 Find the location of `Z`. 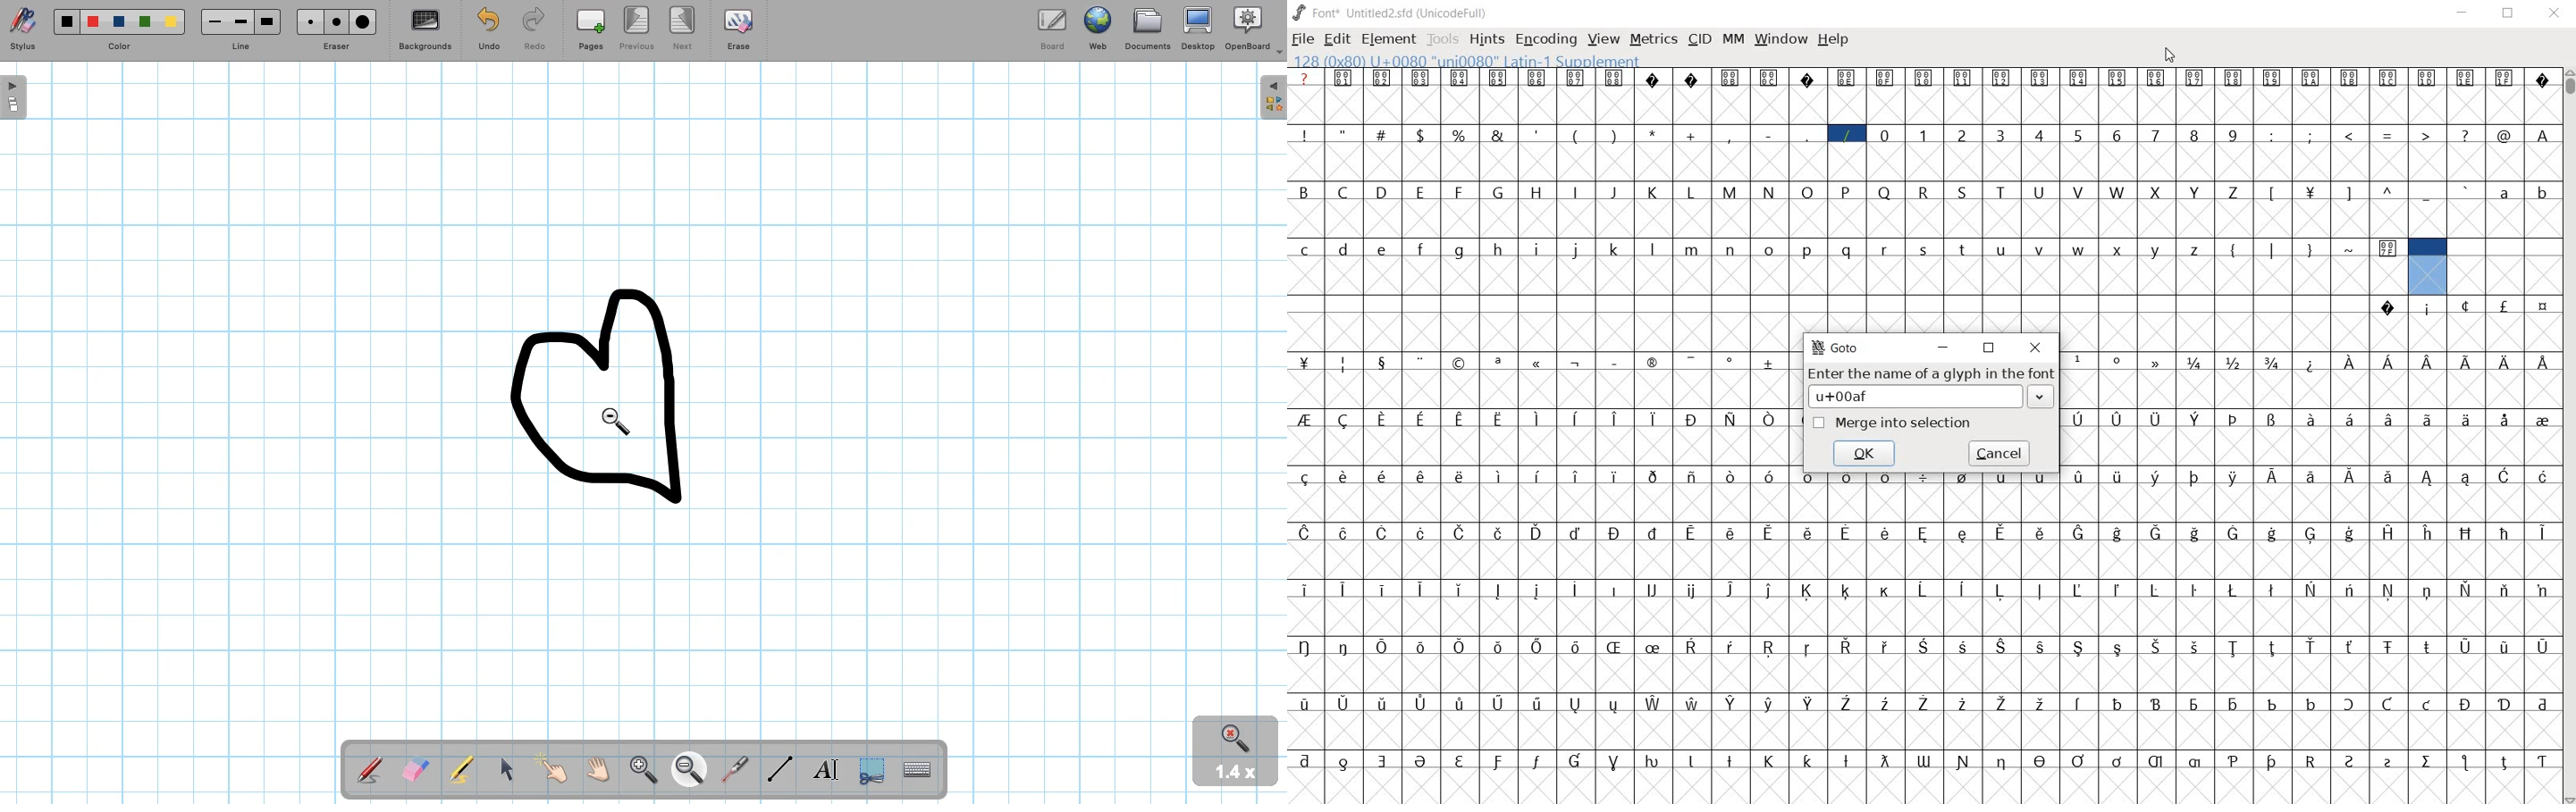

Z is located at coordinates (2235, 191).